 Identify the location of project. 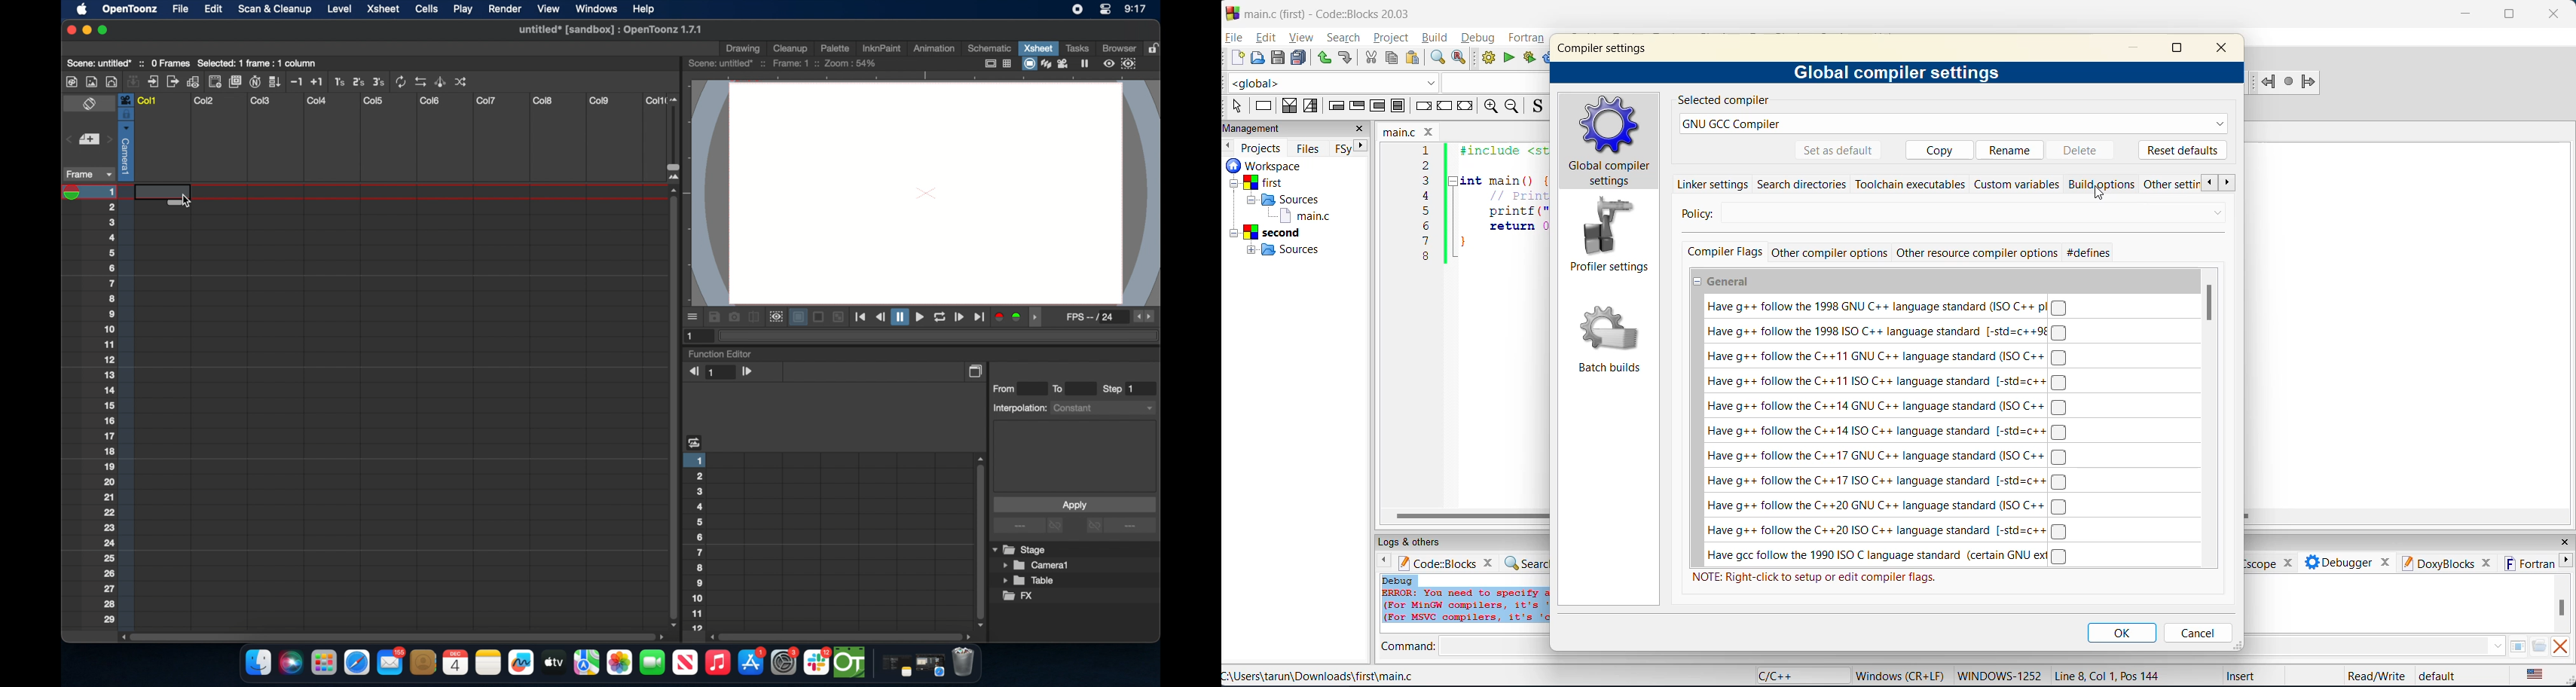
(1392, 38).